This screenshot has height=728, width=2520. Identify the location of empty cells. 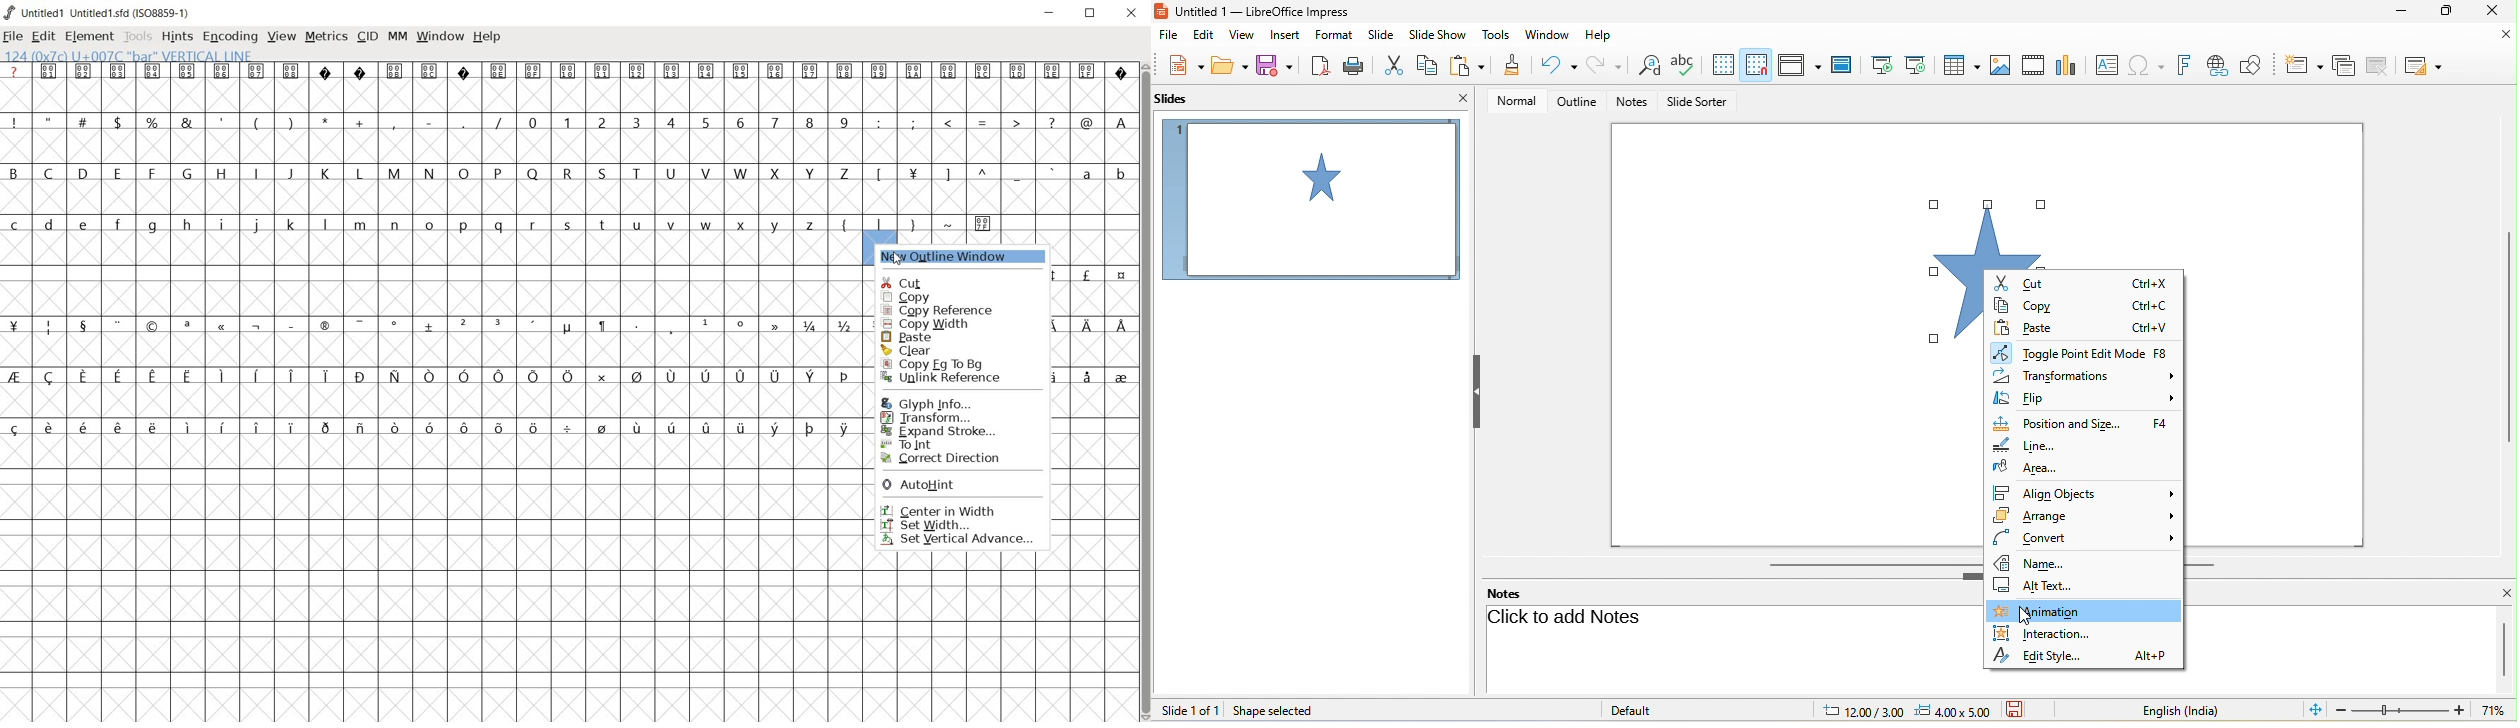
(430, 251).